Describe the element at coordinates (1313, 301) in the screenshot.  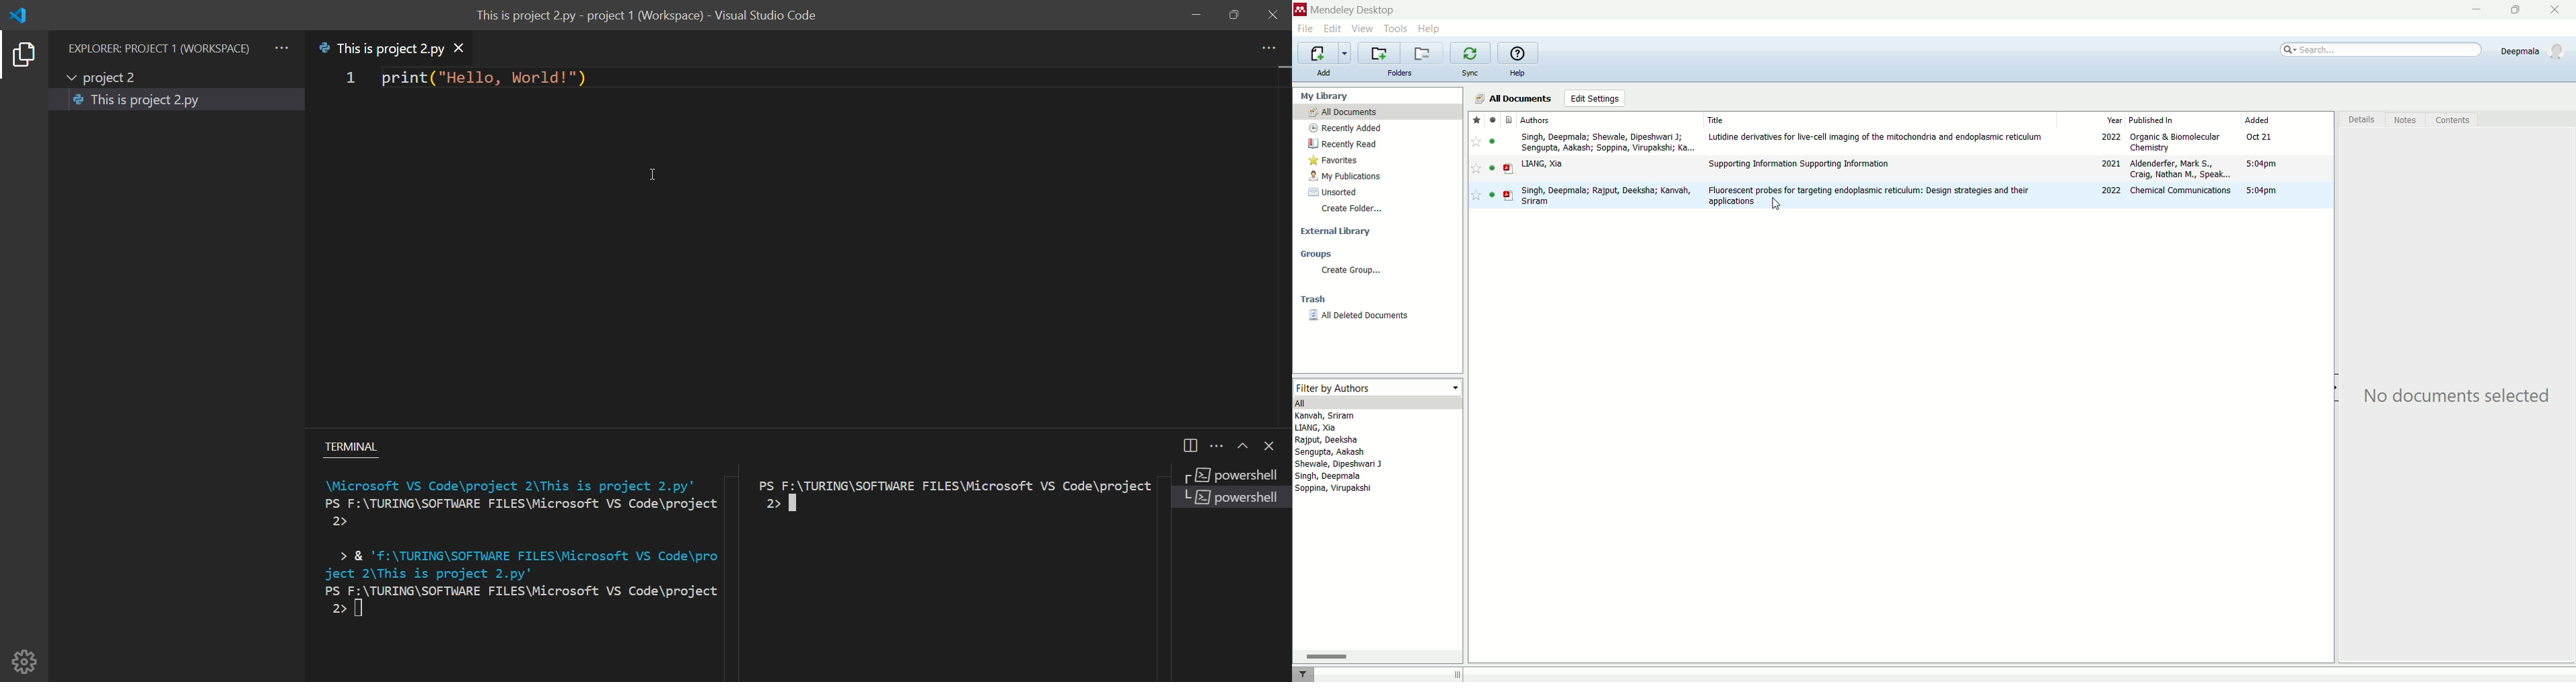
I see `trash` at that location.